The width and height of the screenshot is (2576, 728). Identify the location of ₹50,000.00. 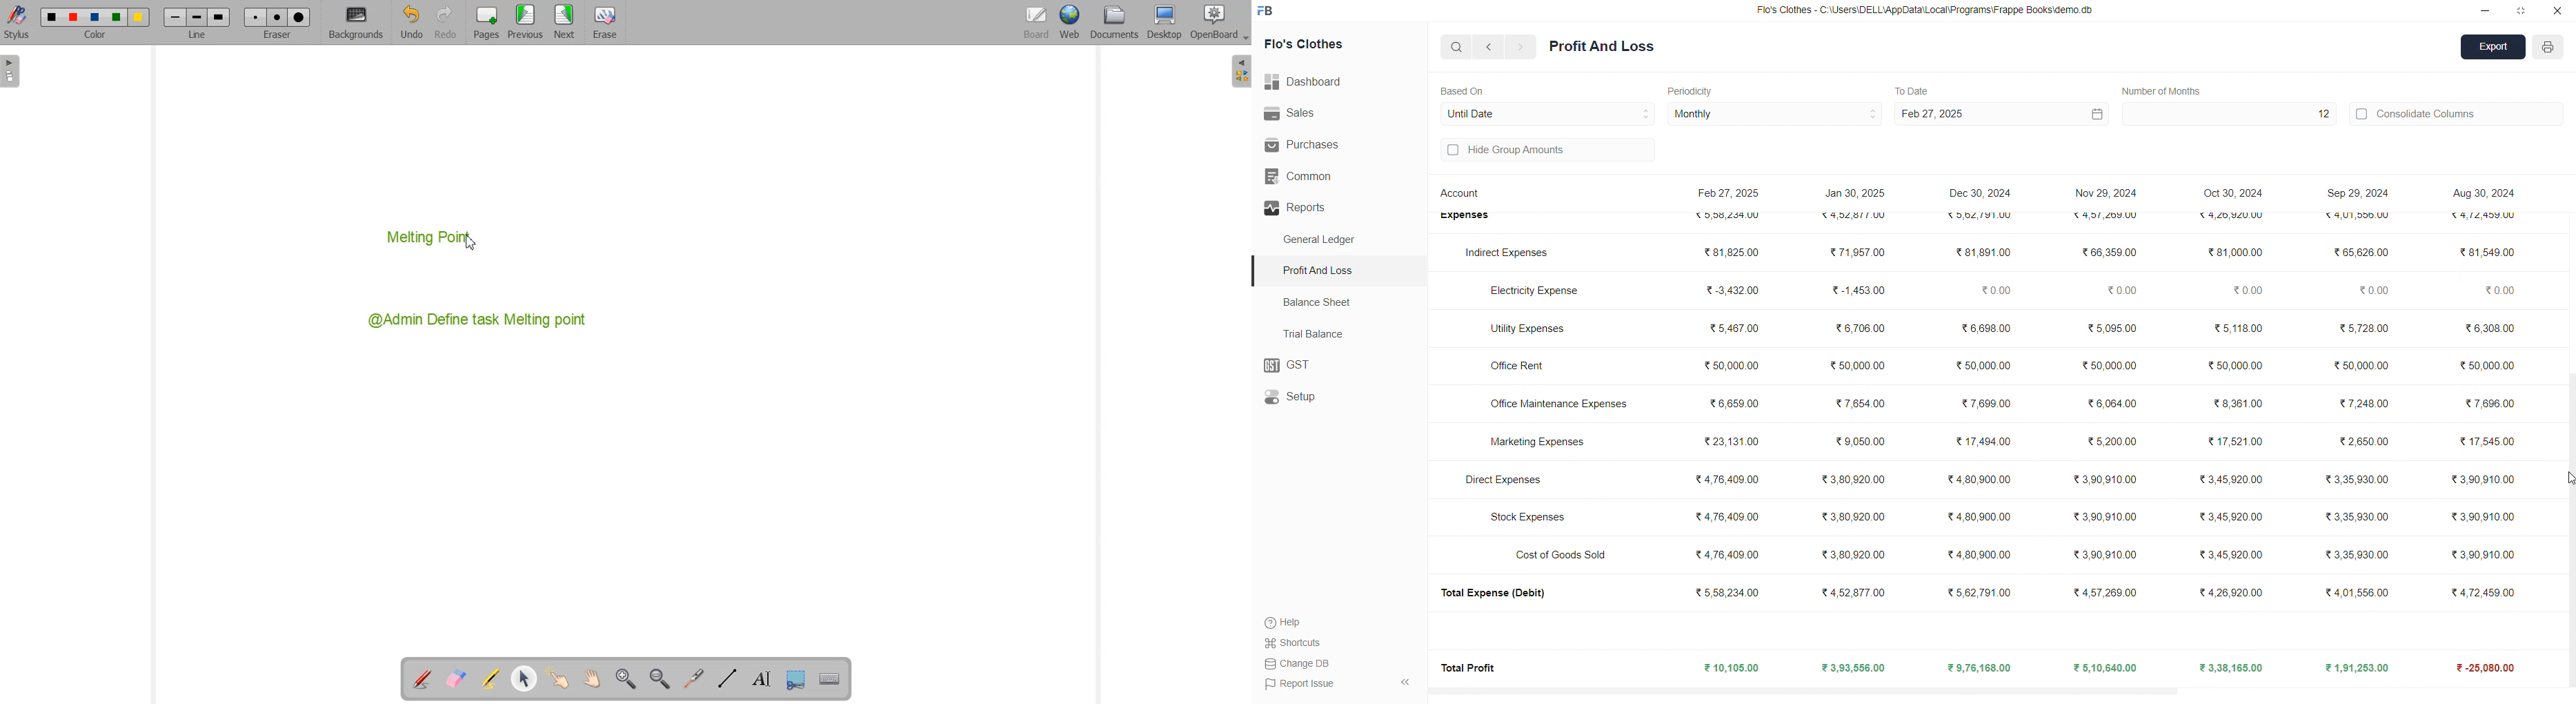
(1859, 363).